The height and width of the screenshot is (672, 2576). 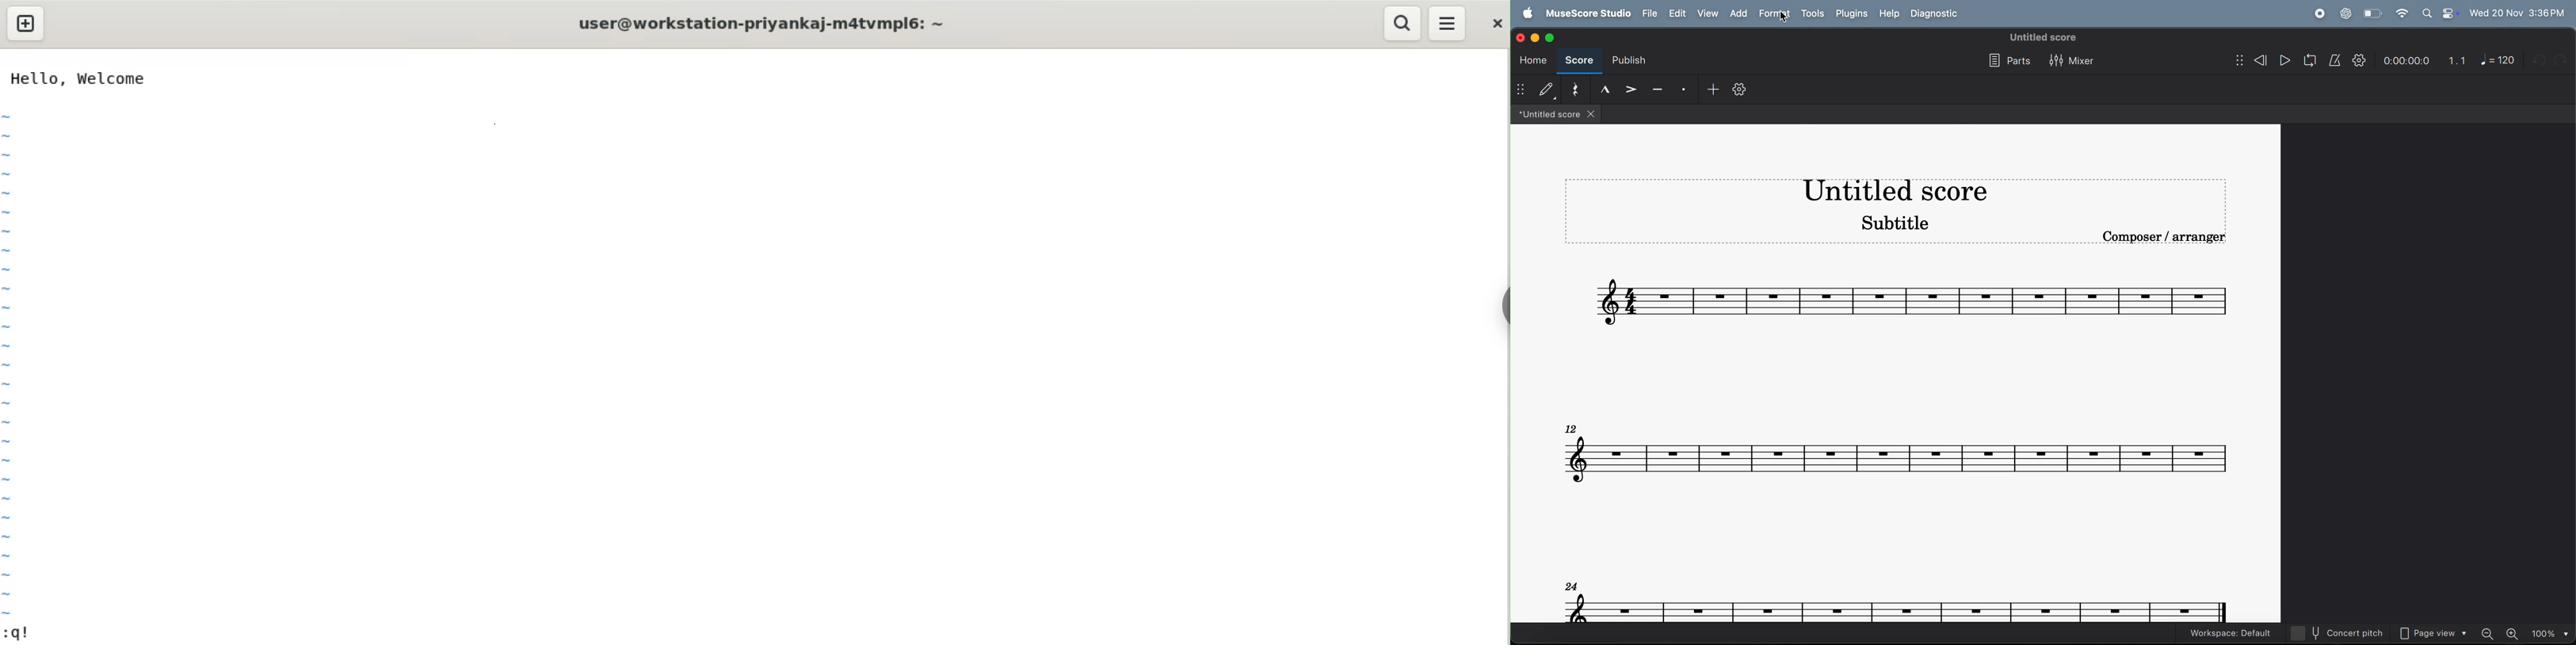 What do you see at coordinates (1898, 602) in the screenshot?
I see `notes` at bounding box center [1898, 602].